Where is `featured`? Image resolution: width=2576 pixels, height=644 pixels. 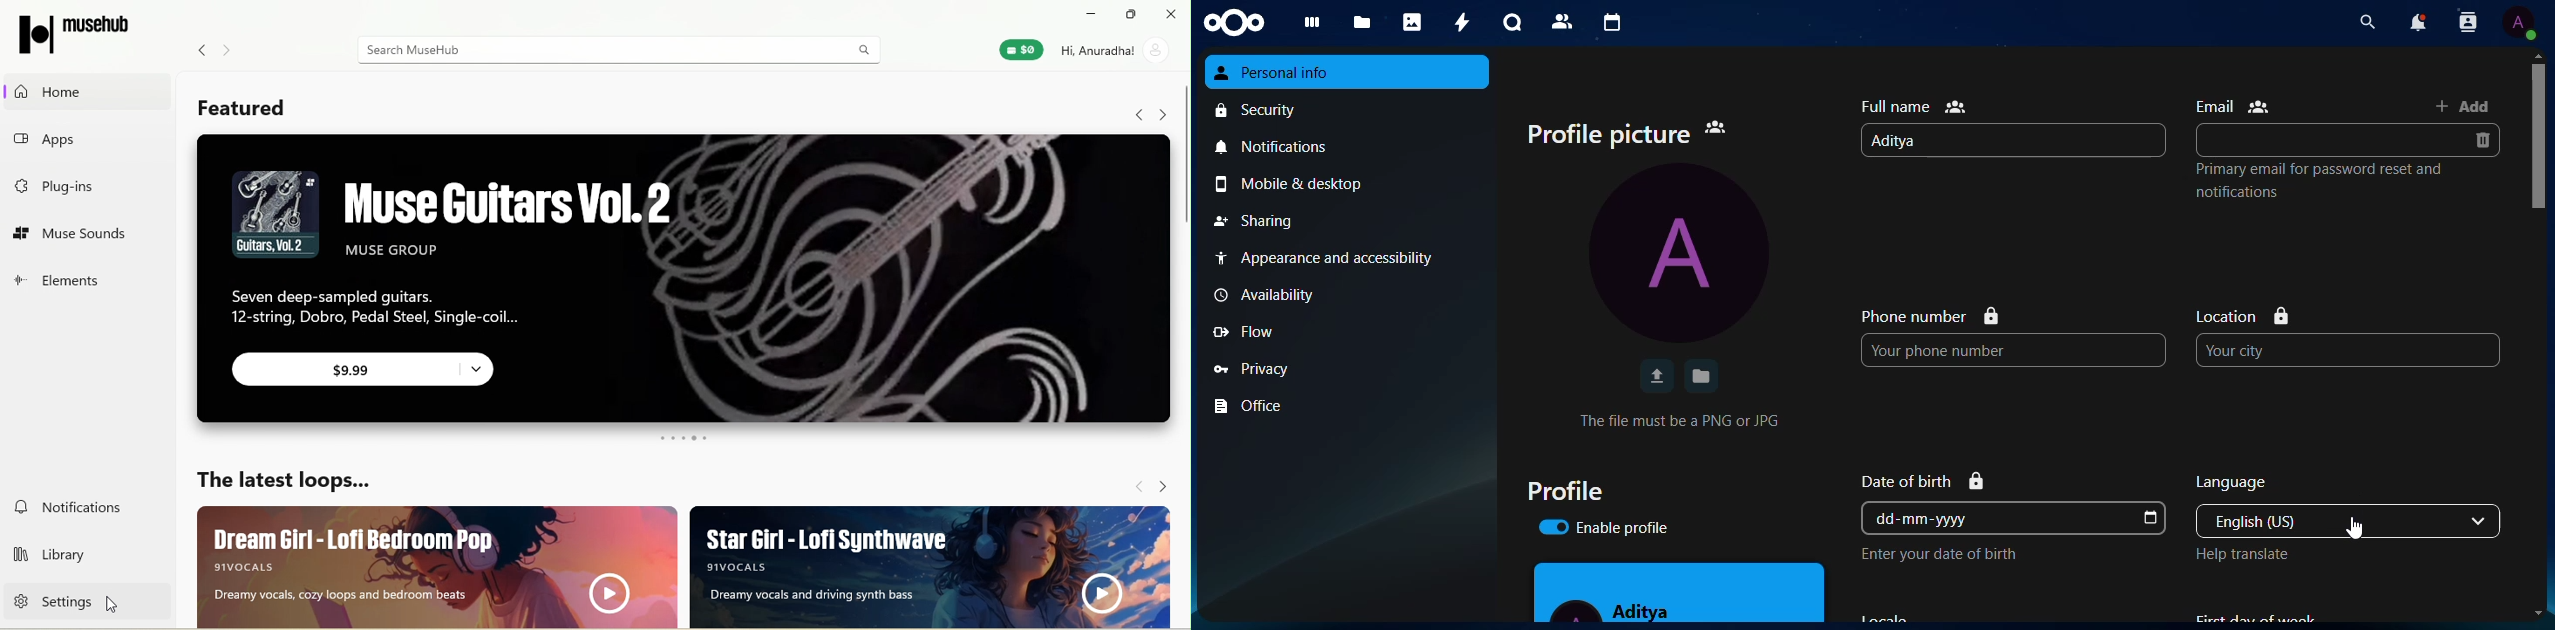 featured is located at coordinates (259, 107).